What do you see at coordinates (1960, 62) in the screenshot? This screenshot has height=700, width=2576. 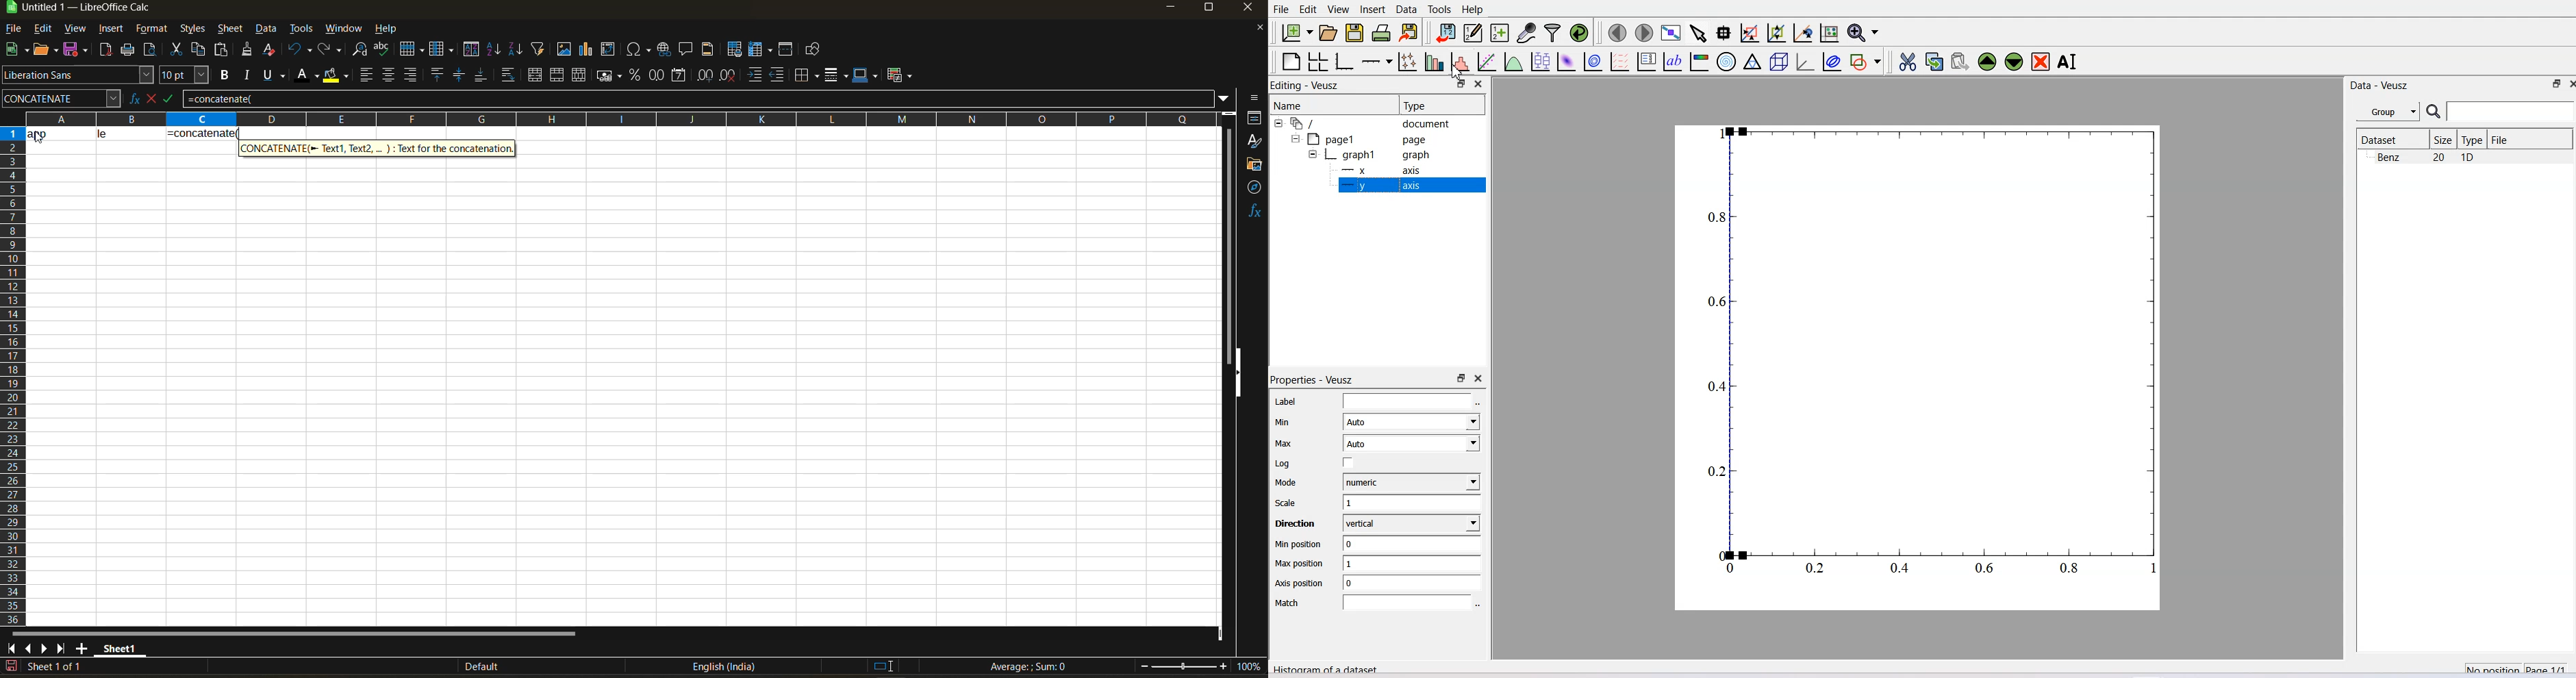 I see `Paste widget from the clipboard` at bounding box center [1960, 62].